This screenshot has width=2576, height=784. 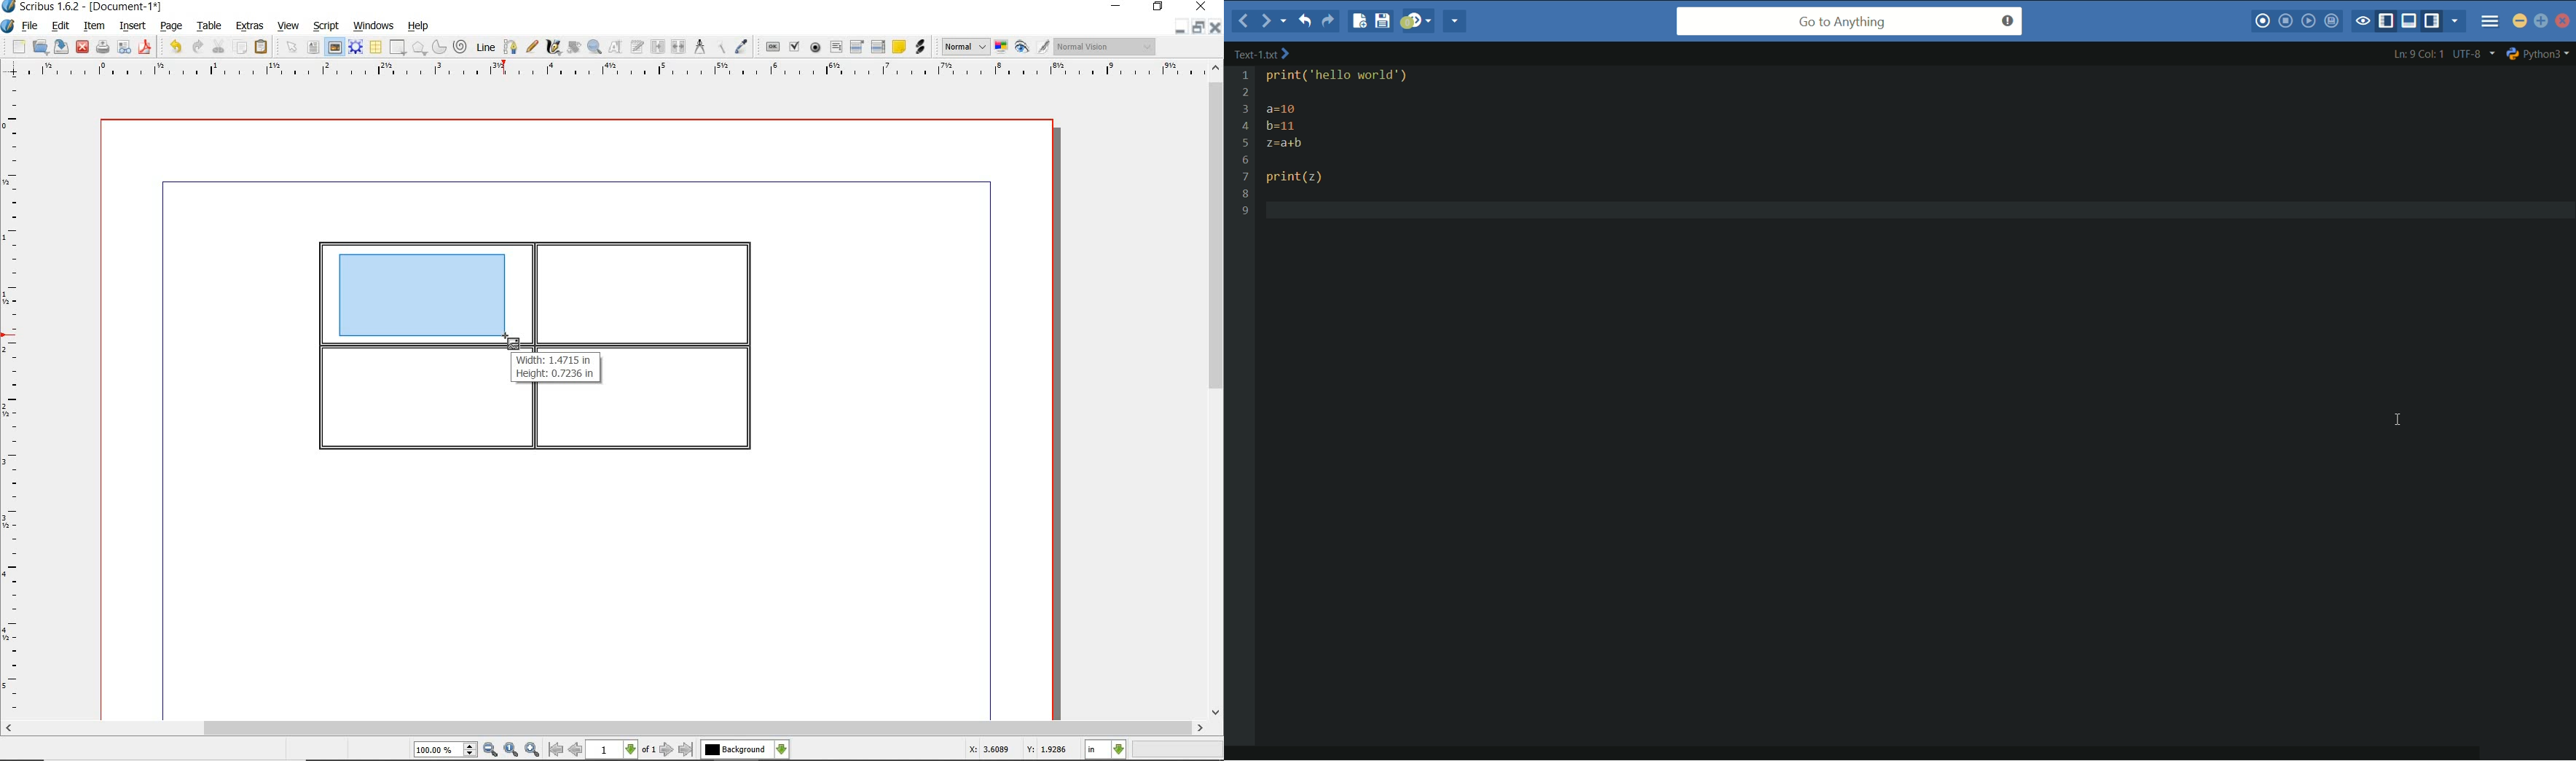 I want to click on toggle color management system, so click(x=1002, y=48).